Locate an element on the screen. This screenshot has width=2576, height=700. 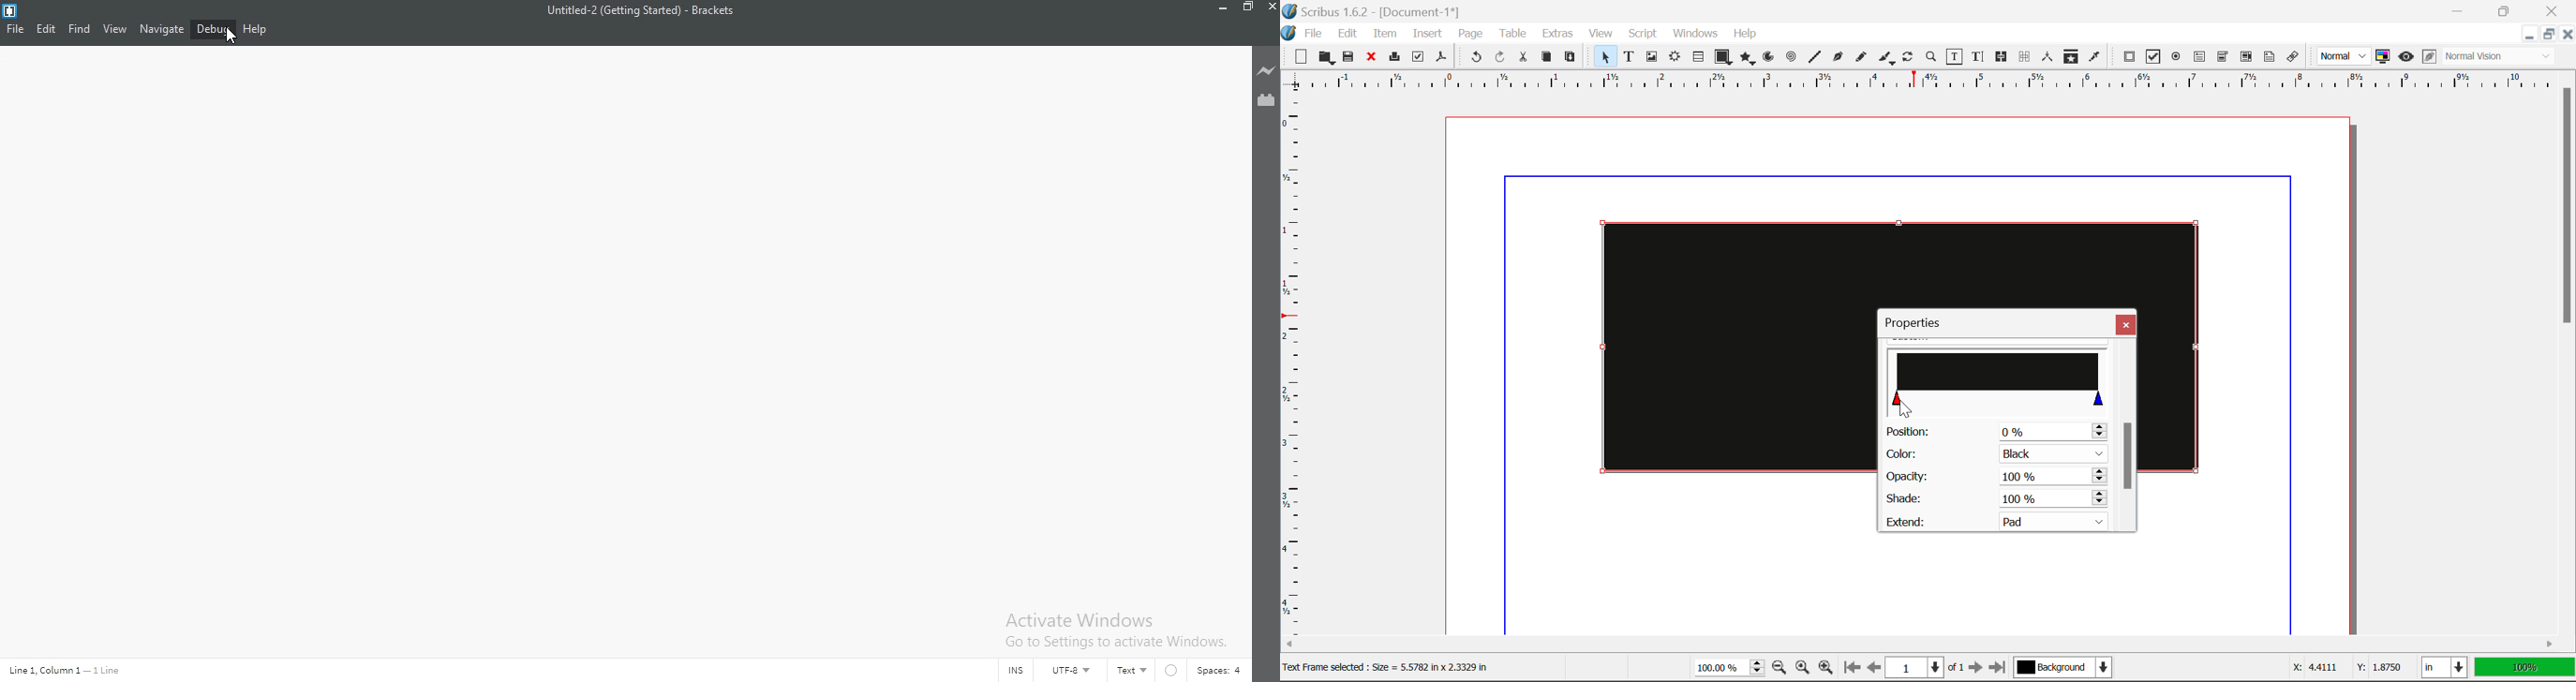
Delink Frames is located at coordinates (2026, 57).